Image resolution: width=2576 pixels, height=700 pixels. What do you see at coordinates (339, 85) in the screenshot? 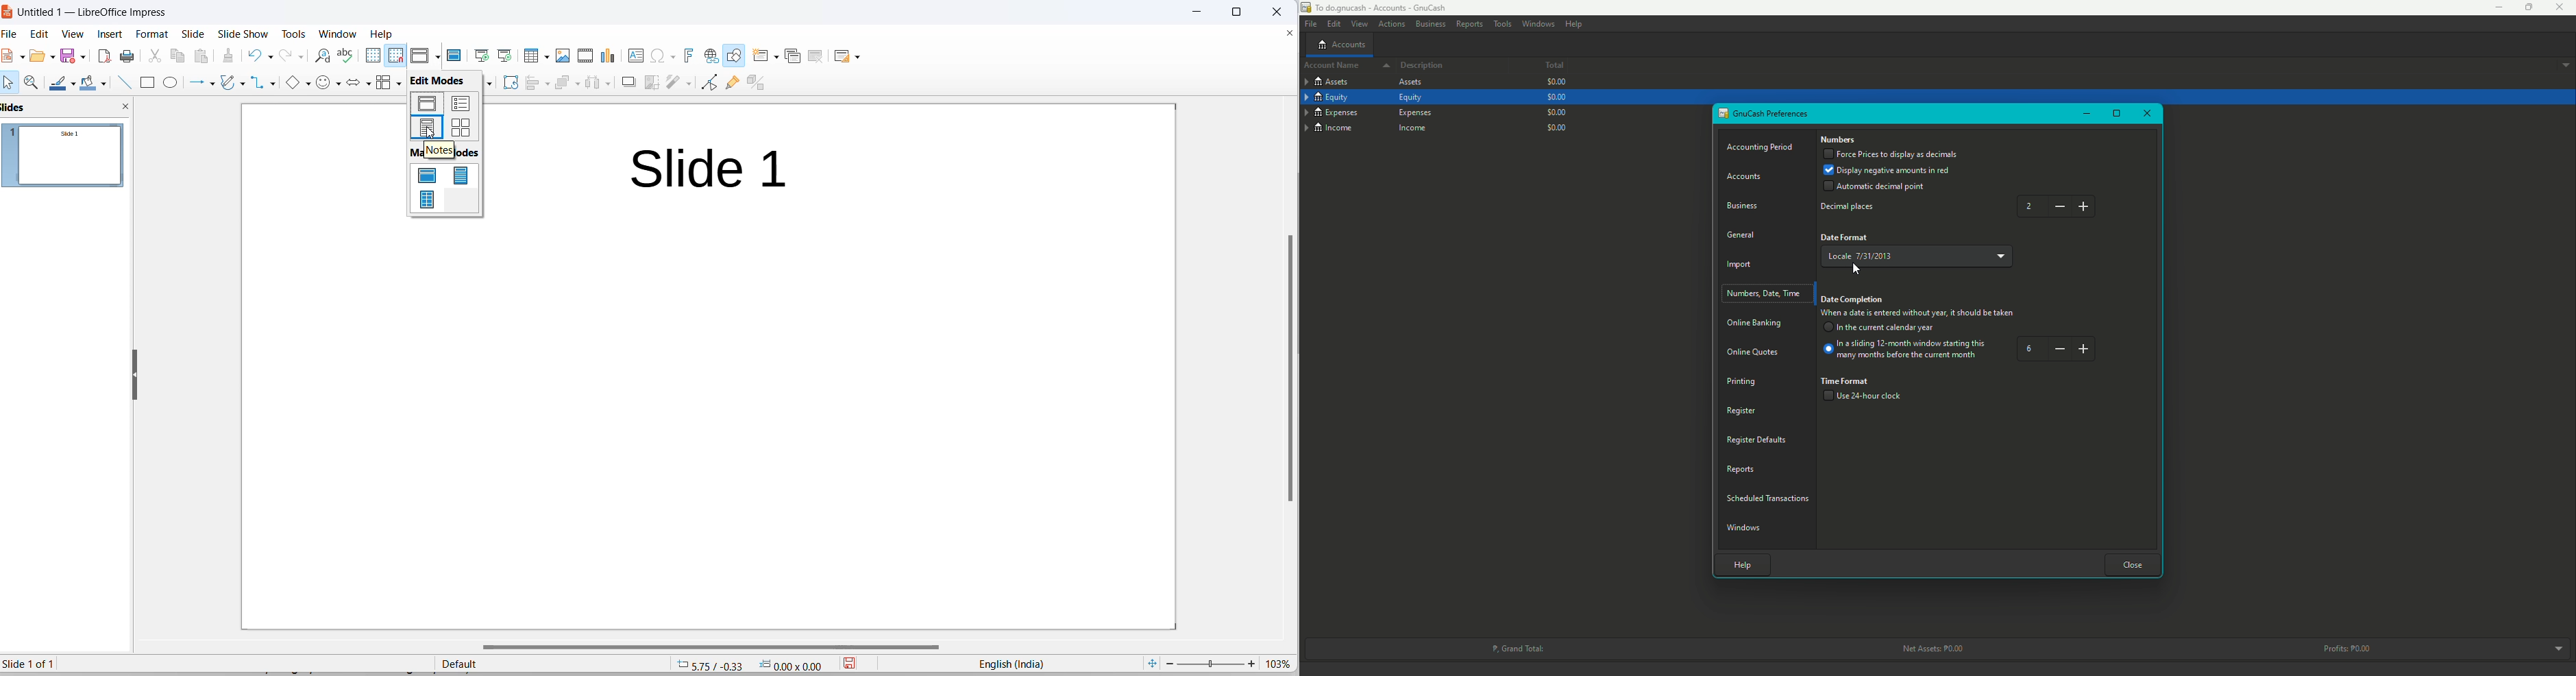
I see `symbol shapes options` at bounding box center [339, 85].